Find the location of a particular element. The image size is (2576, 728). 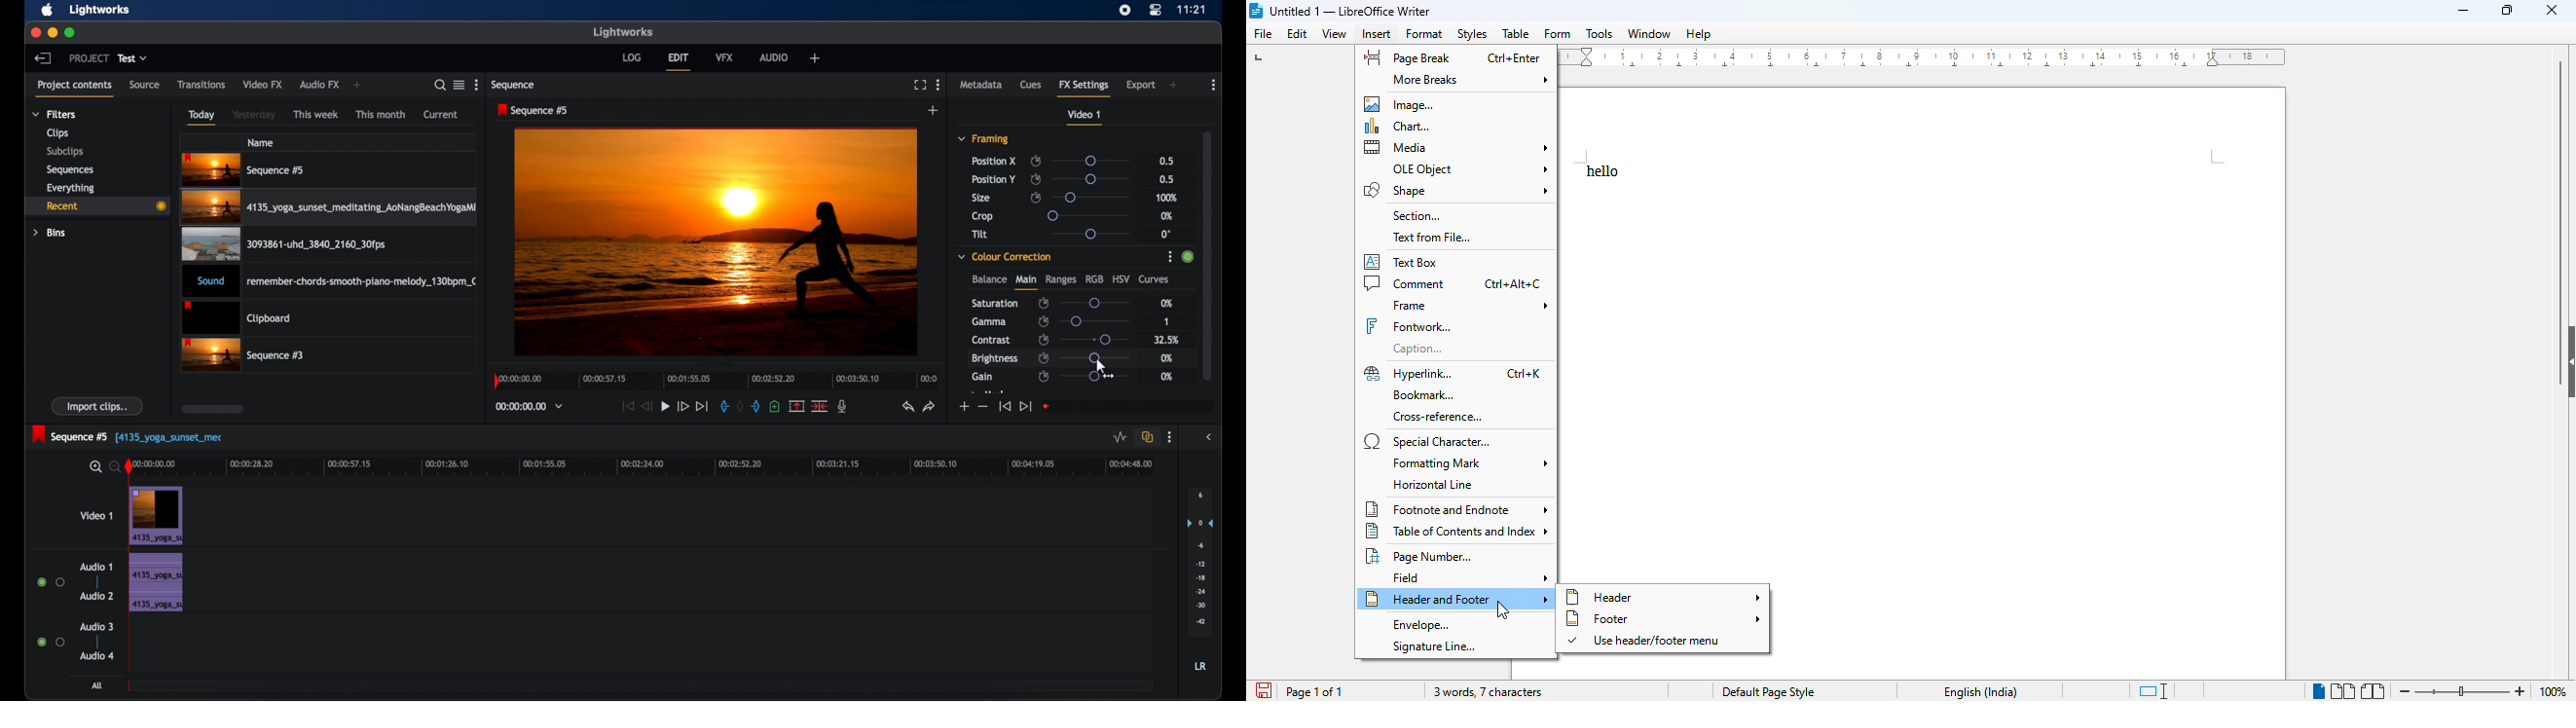

redo is located at coordinates (930, 406).